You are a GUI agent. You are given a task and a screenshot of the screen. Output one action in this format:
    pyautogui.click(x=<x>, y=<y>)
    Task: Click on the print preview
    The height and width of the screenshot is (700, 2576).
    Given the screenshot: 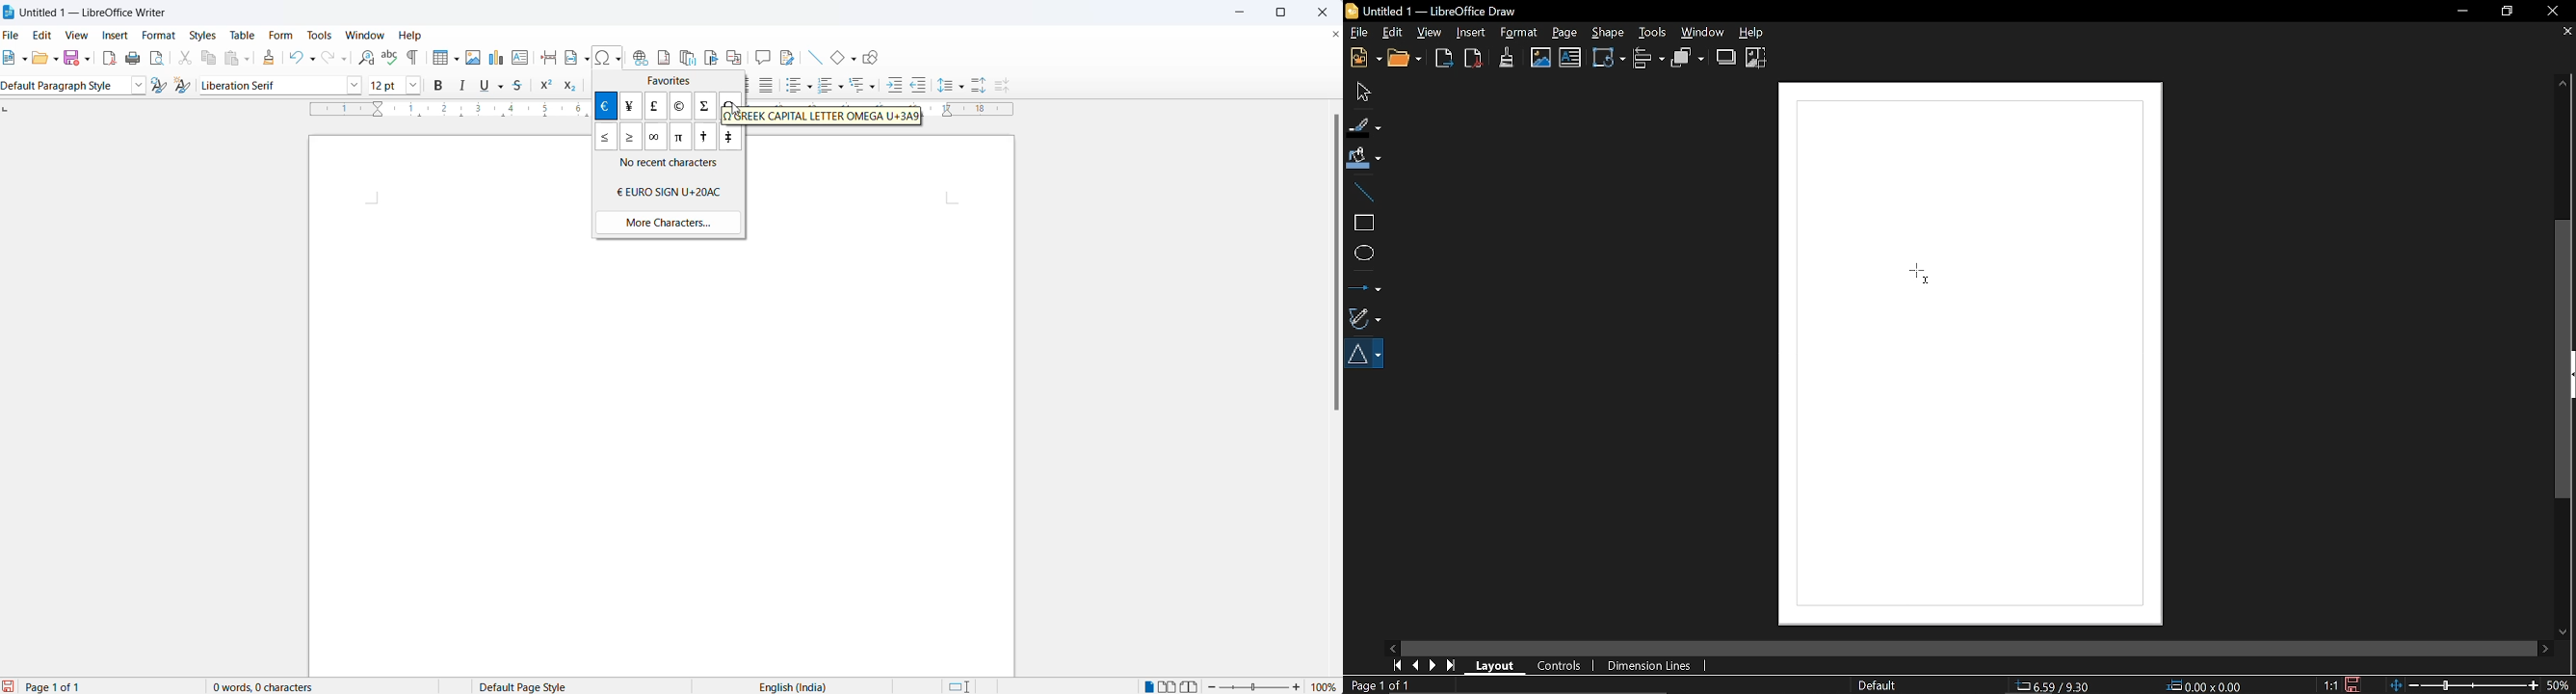 What is the action you would take?
    pyautogui.click(x=157, y=60)
    